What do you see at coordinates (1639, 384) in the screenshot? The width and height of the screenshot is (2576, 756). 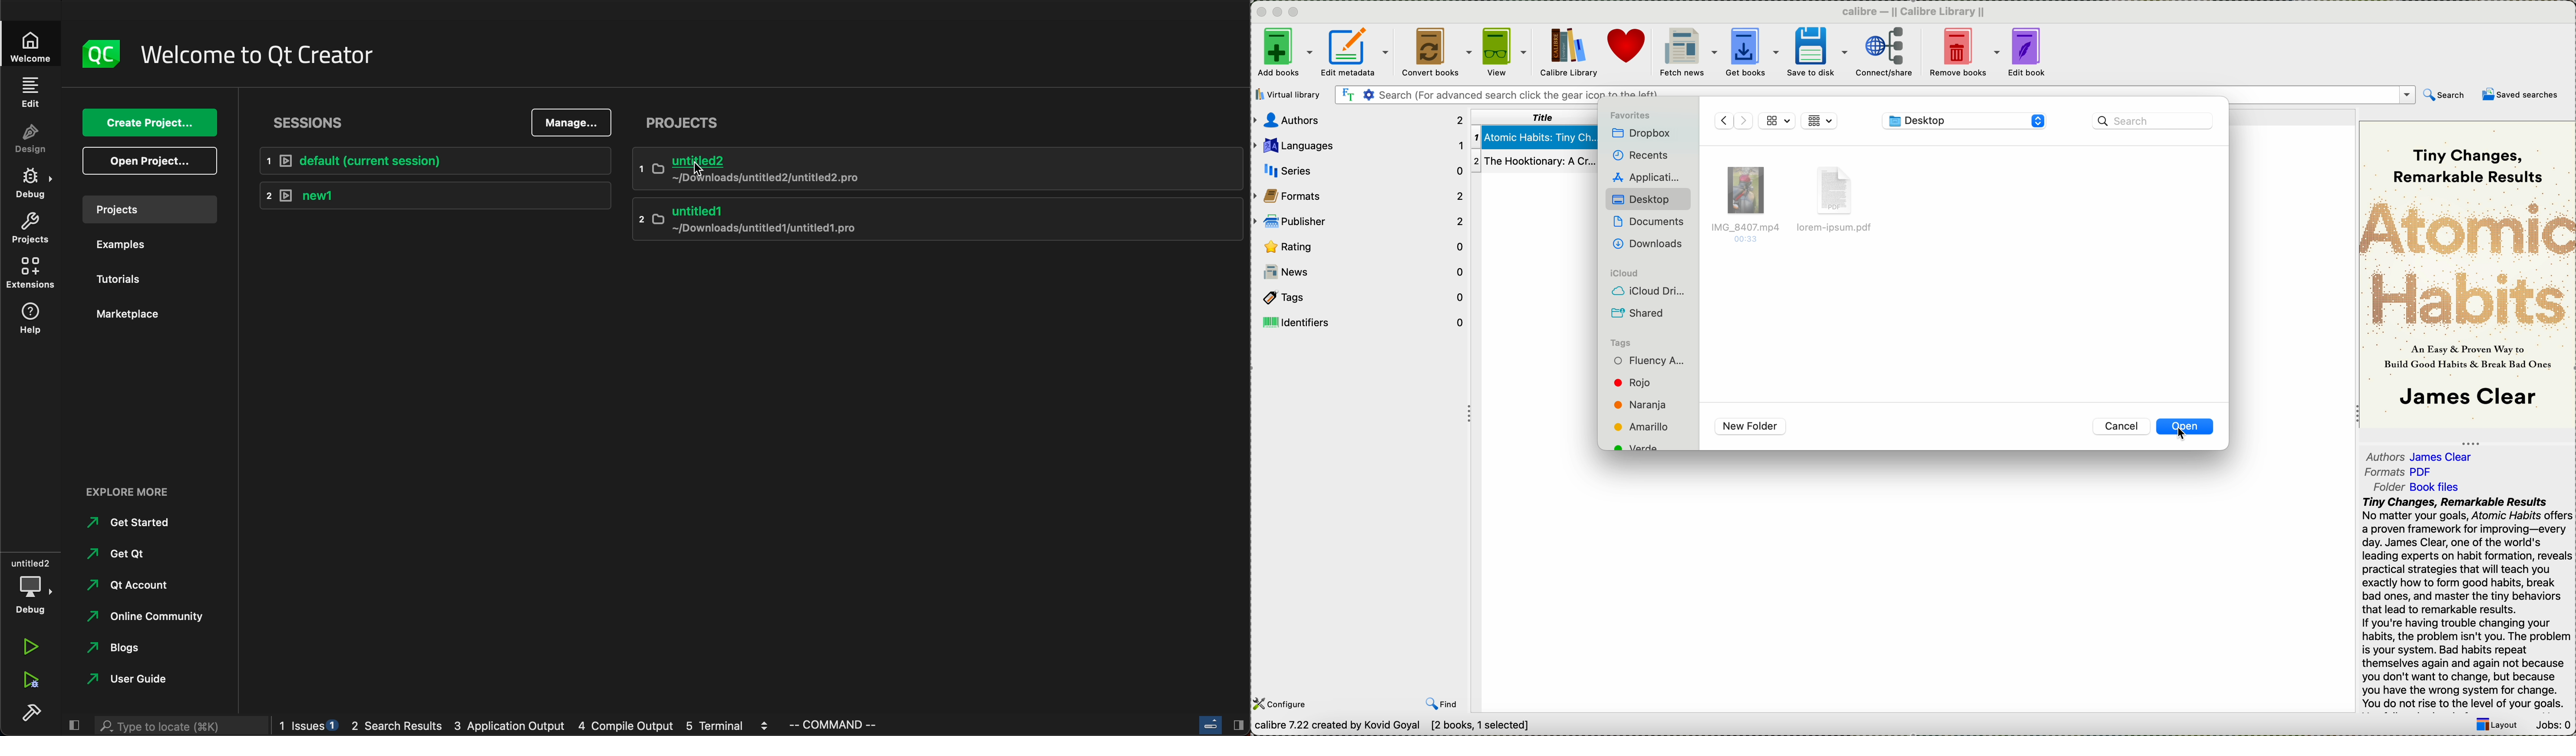 I see `tag` at bounding box center [1639, 384].